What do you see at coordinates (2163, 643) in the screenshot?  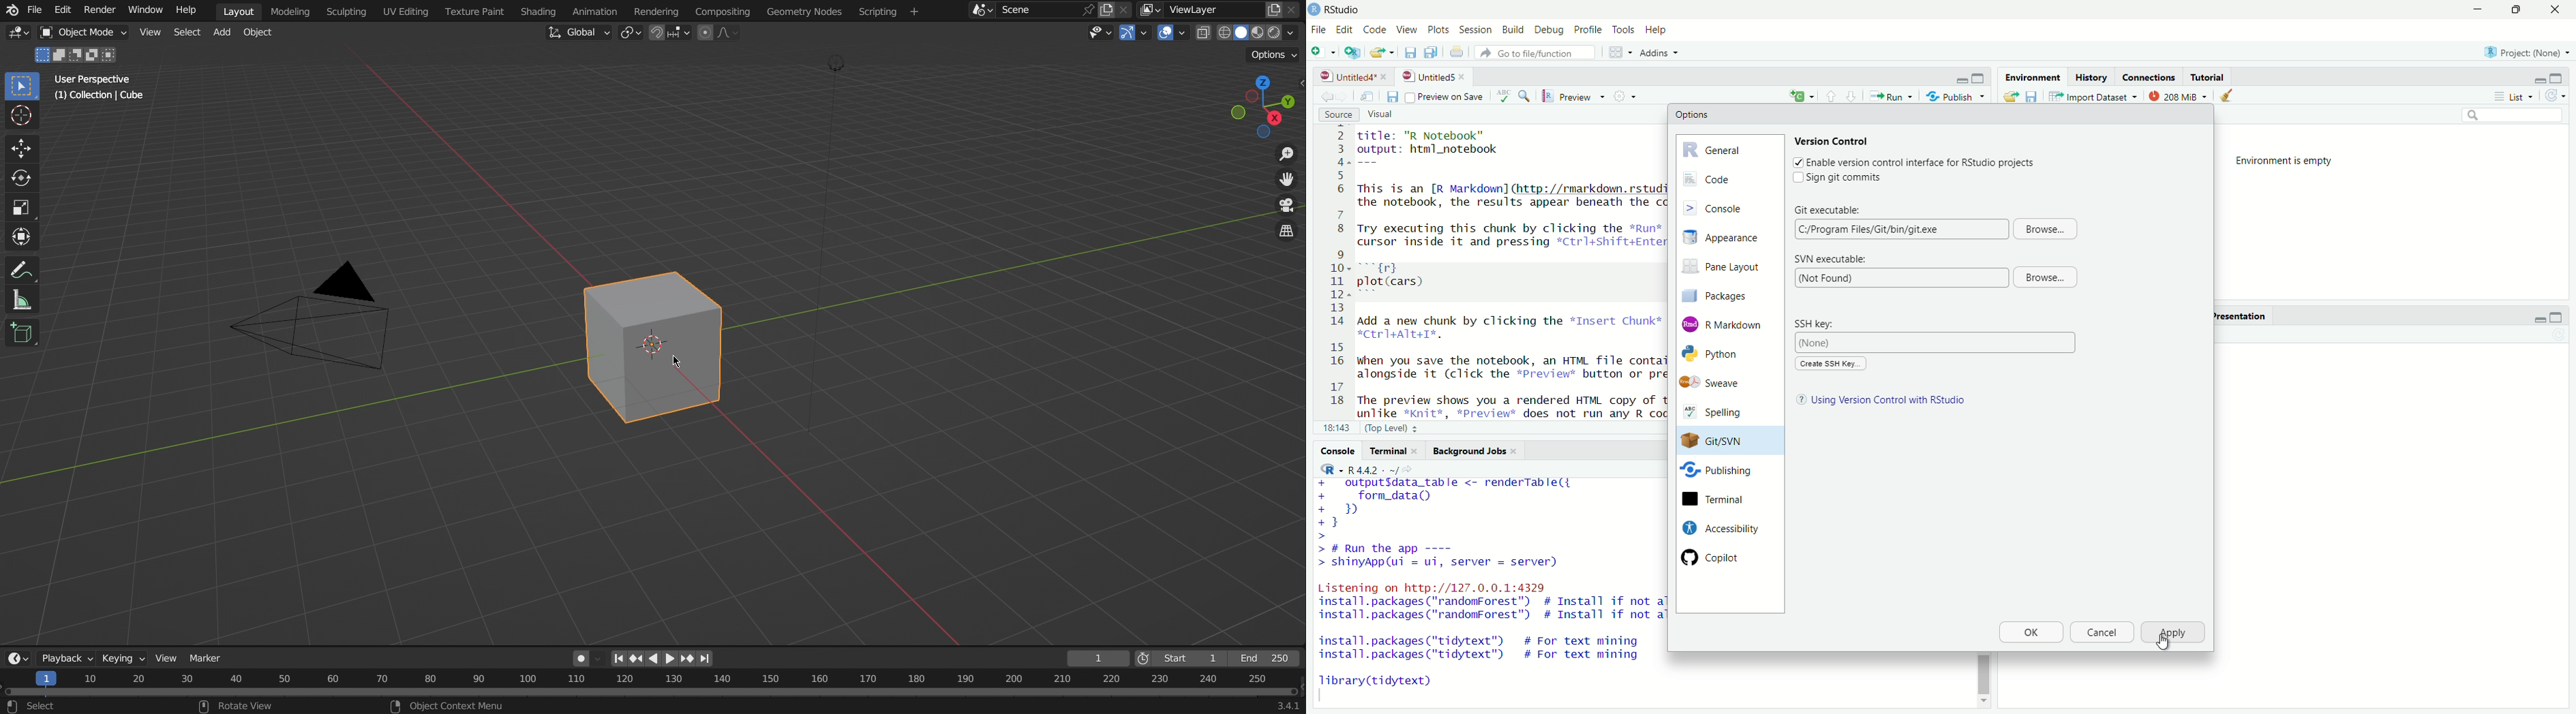 I see `cursor` at bounding box center [2163, 643].